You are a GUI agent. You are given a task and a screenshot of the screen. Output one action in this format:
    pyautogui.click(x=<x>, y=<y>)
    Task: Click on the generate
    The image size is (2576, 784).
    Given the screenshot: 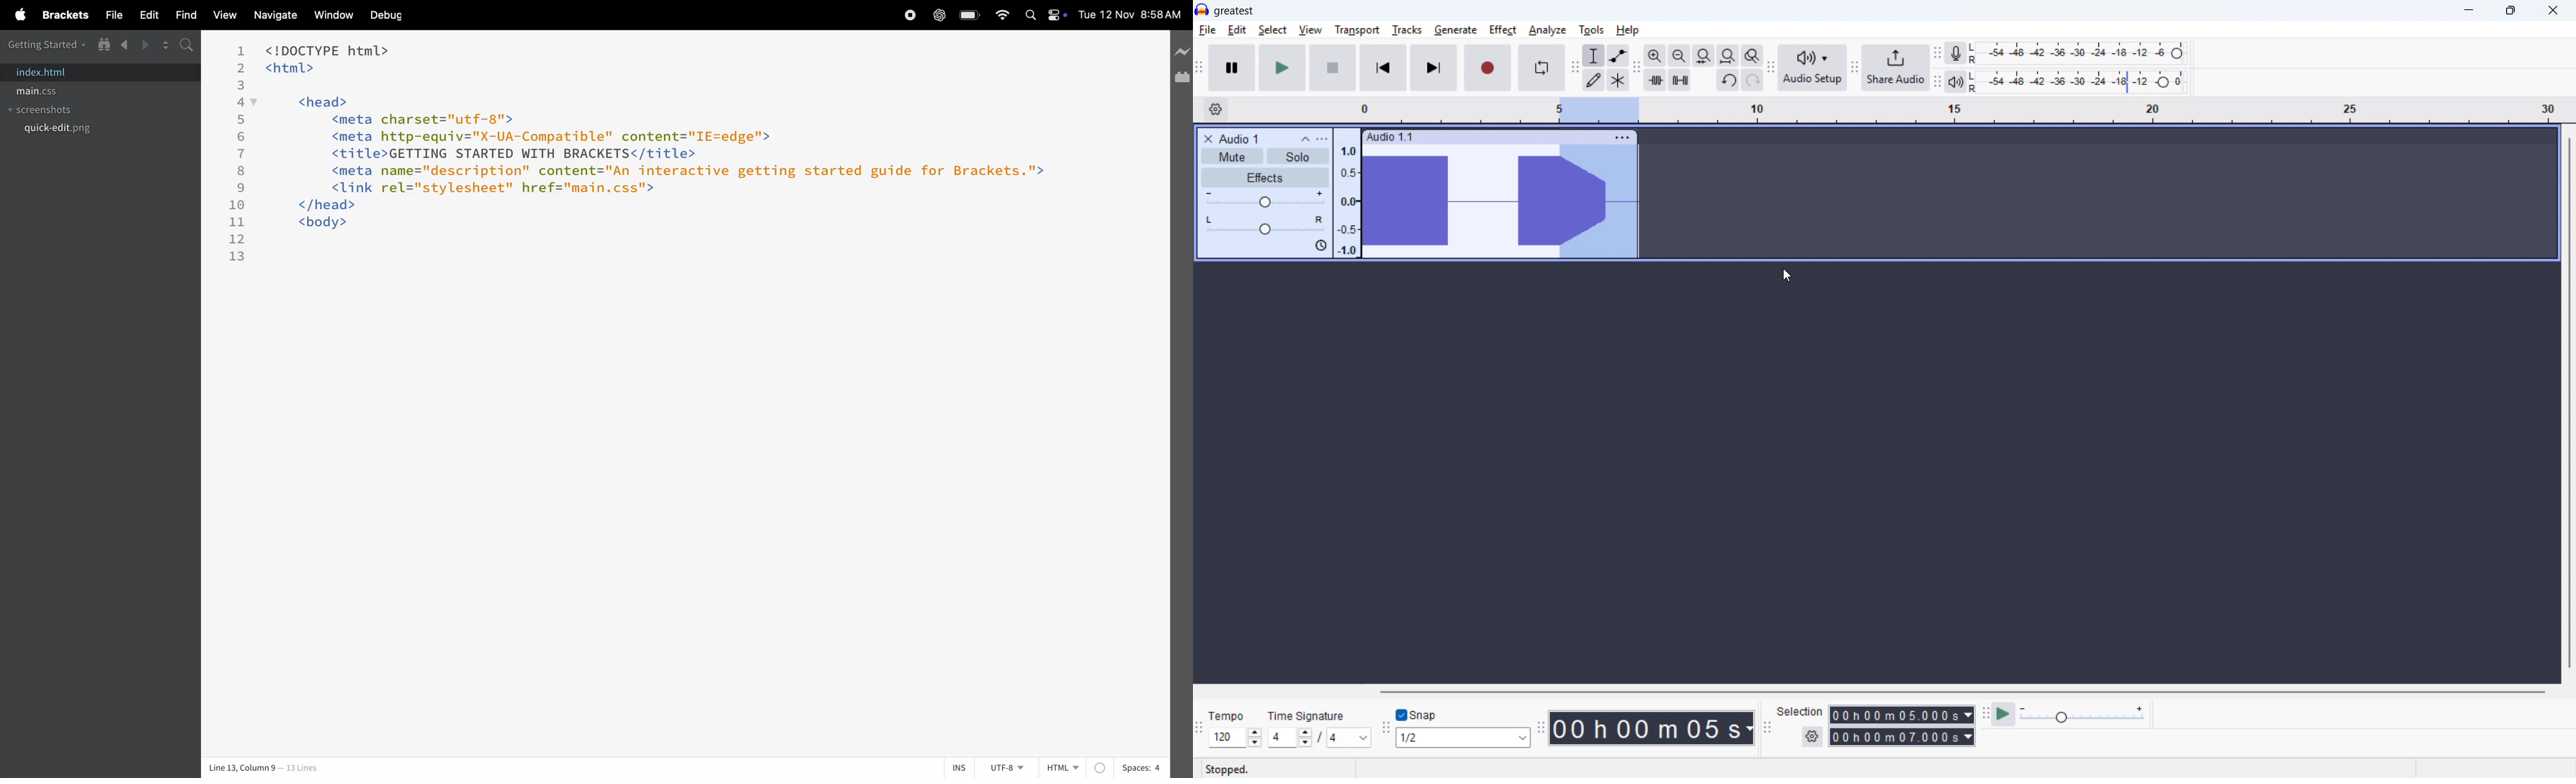 What is the action you would take?
    pyautogui.click(x=1456, y=31)
    